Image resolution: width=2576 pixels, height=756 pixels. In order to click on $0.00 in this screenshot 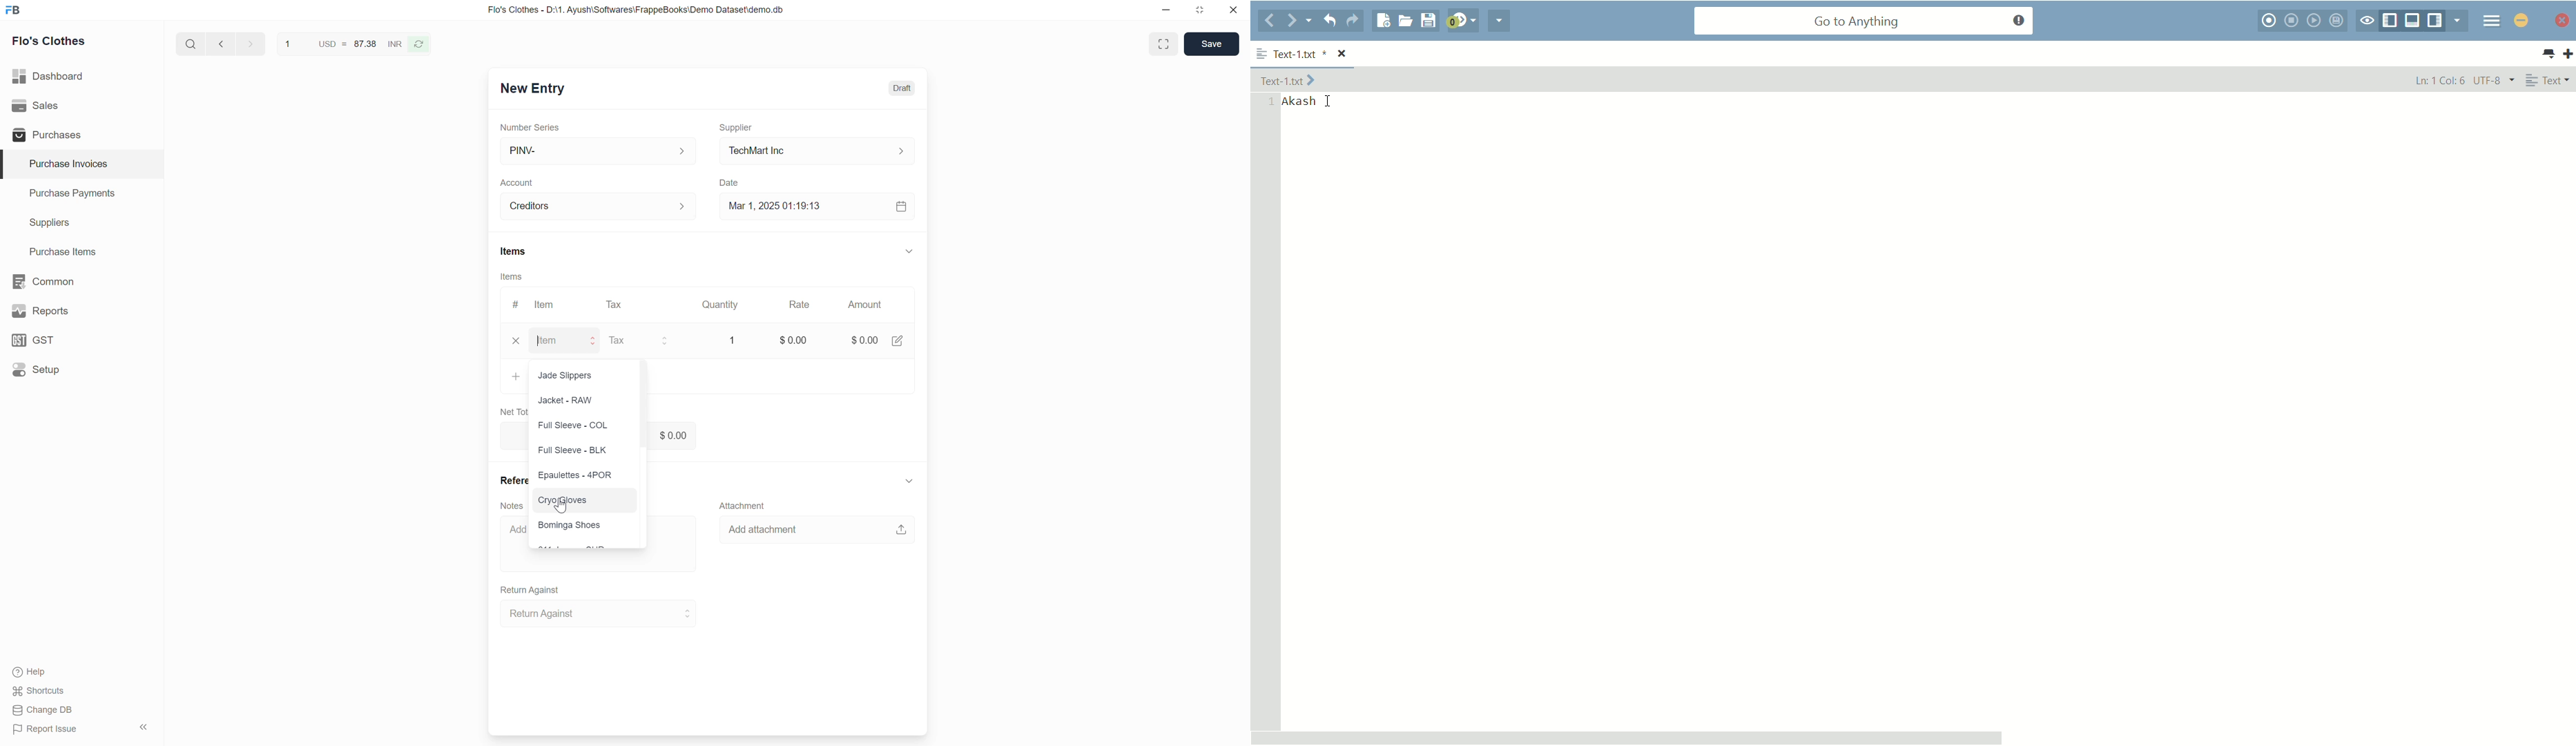, I will do `click(789, 340)`.